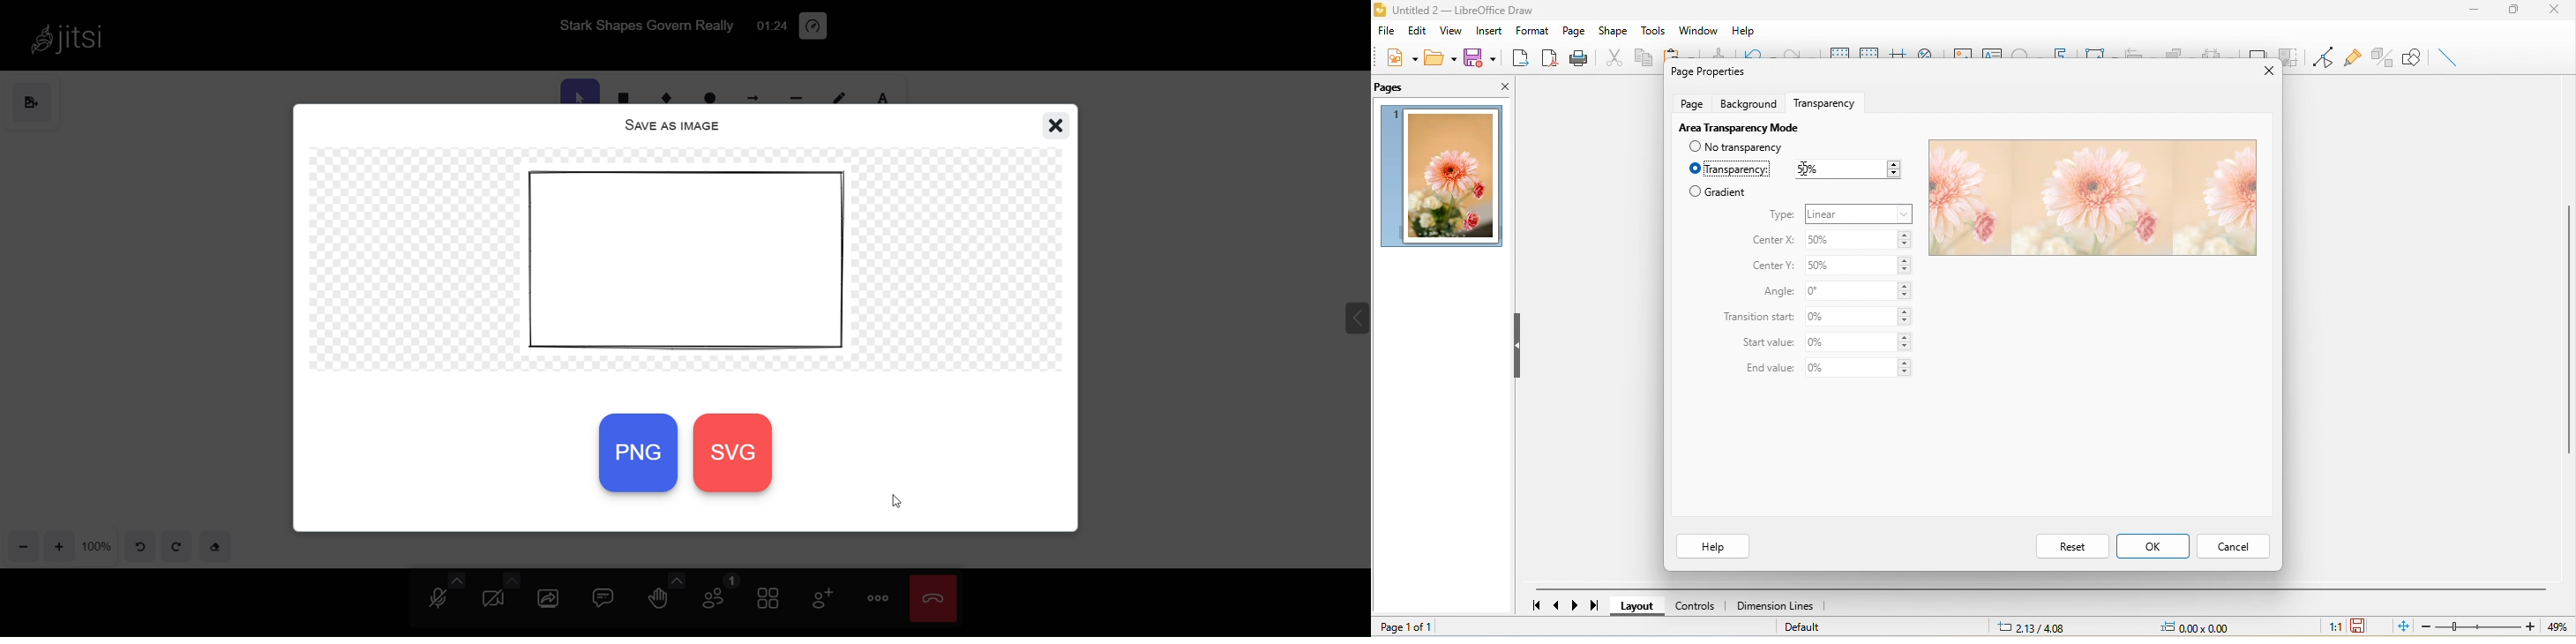  What do you see at coordinates (179, 548) in the screenshot?
I see `redo` at bounding box center [179, 548].